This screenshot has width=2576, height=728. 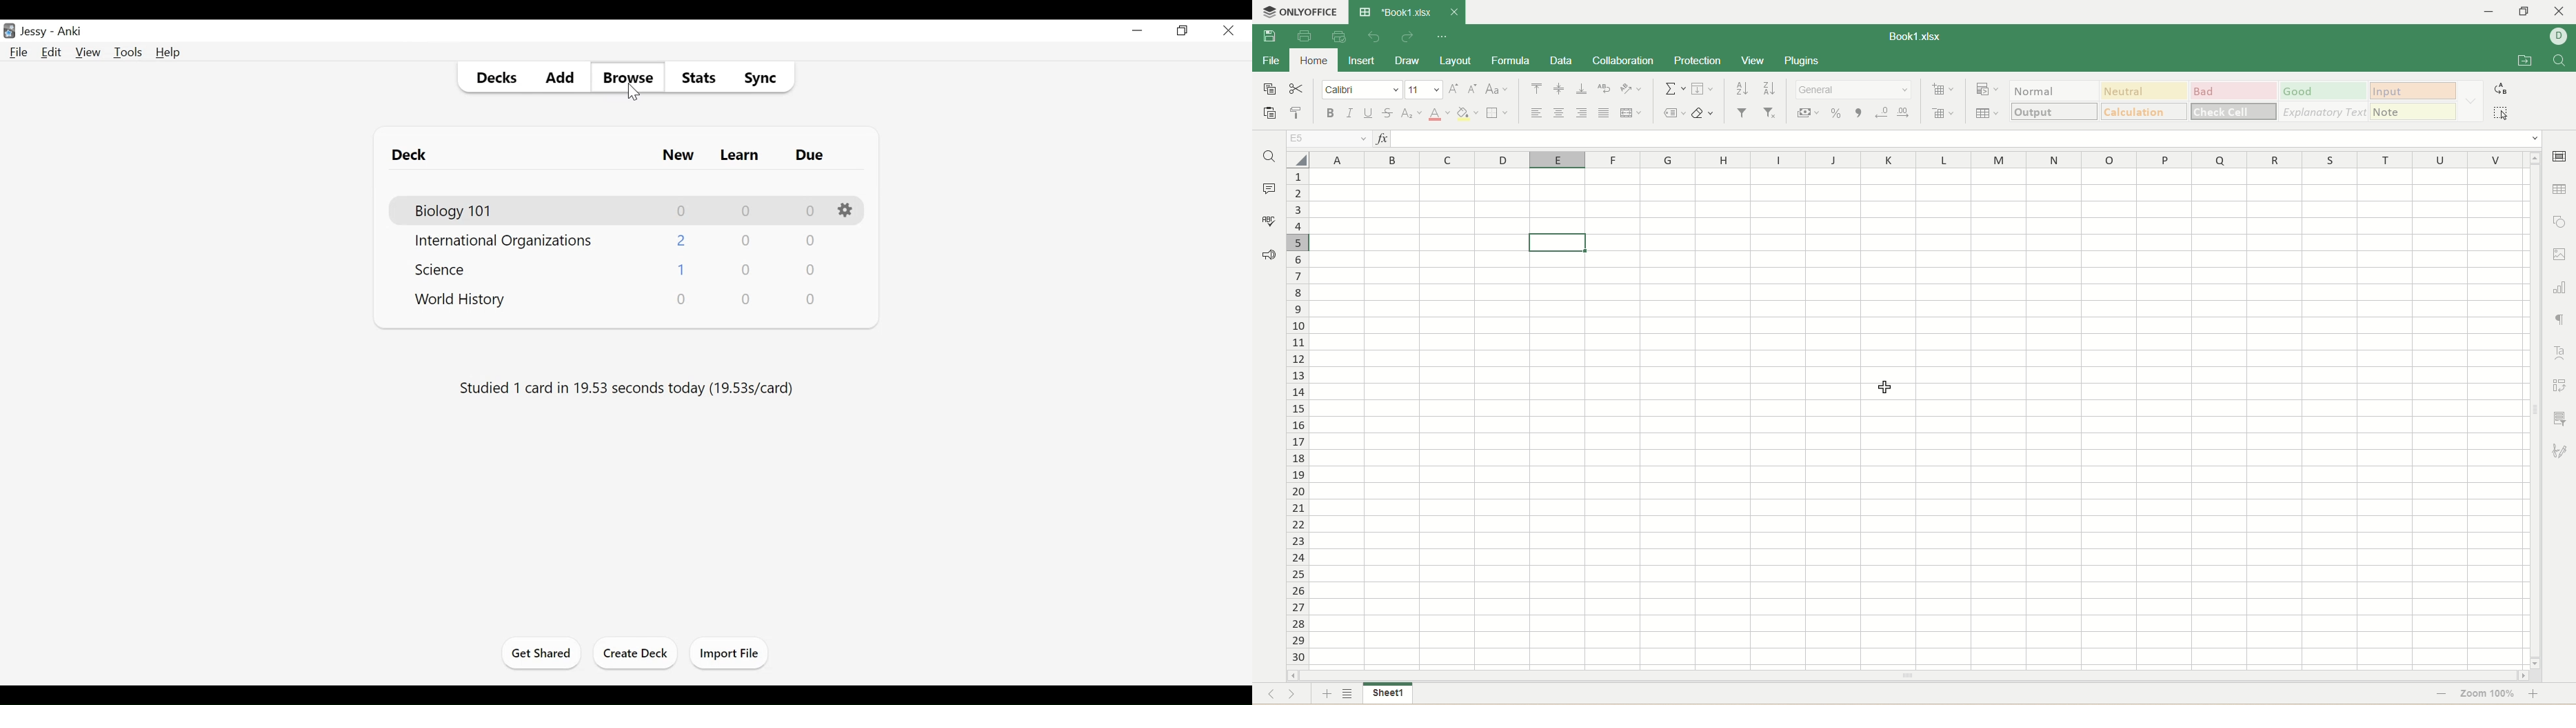 I want to click on next, so click(x=1293, y=695).